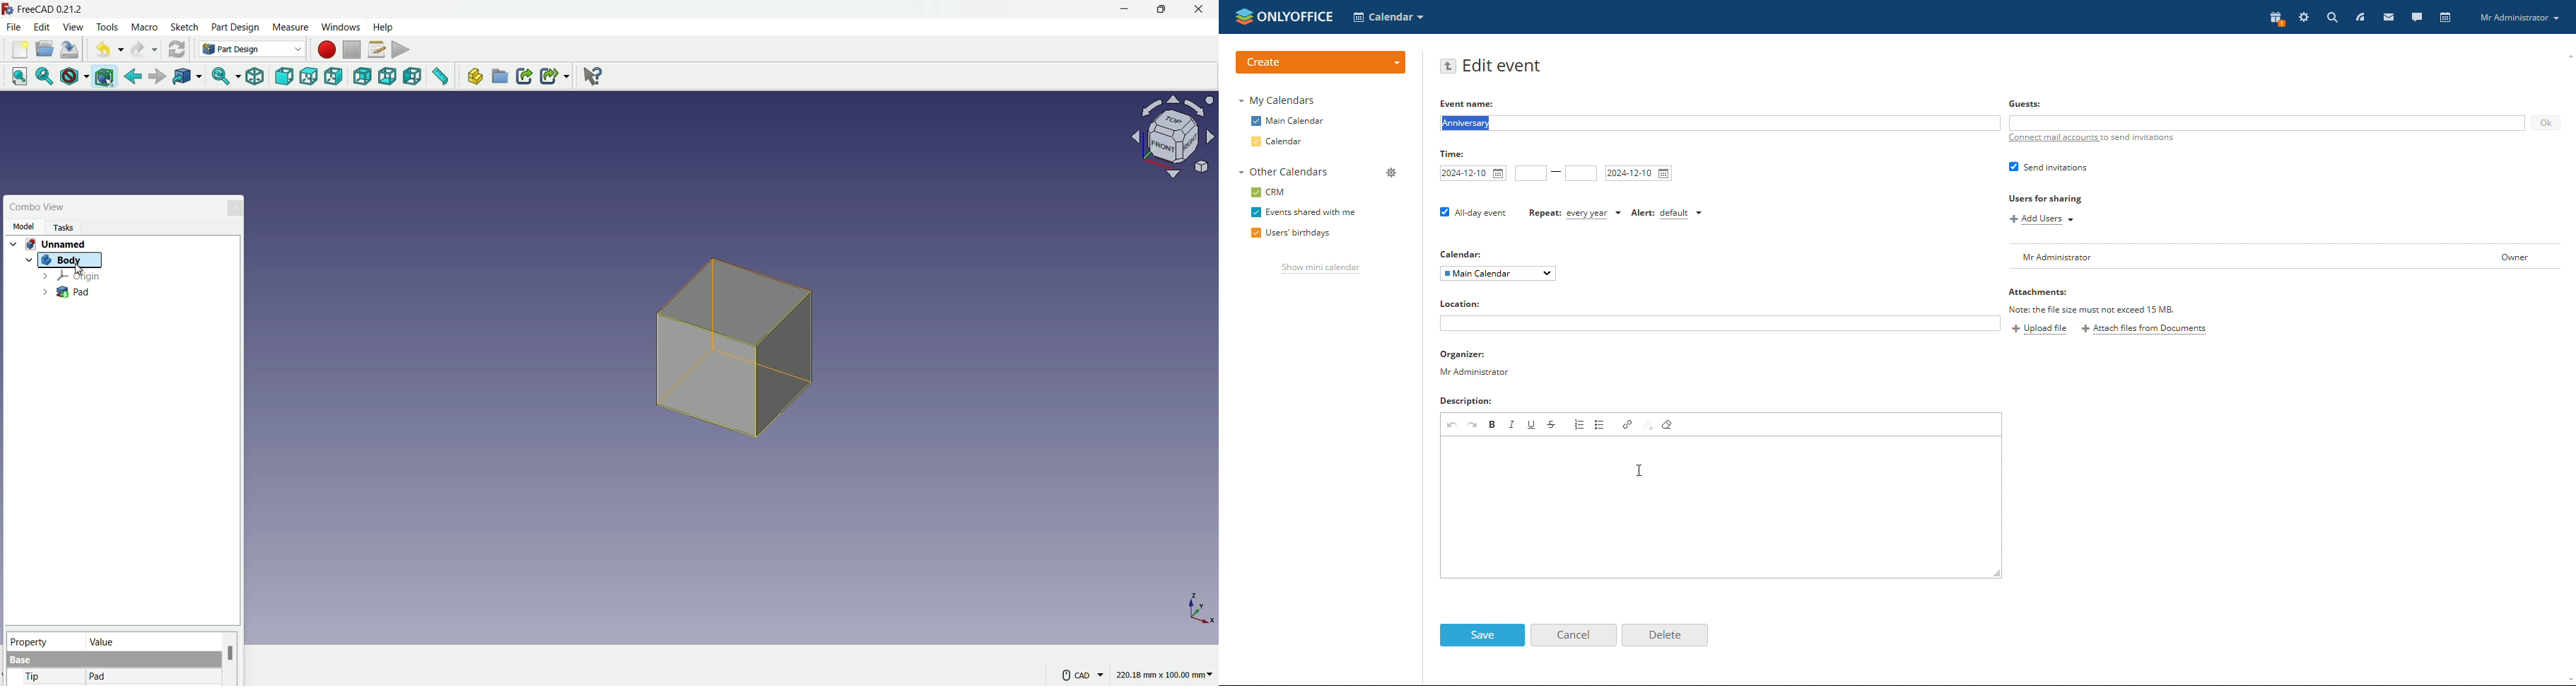 The width and height of the screenshot is (2576, 700). I want to click on undo, so click(106, 50).